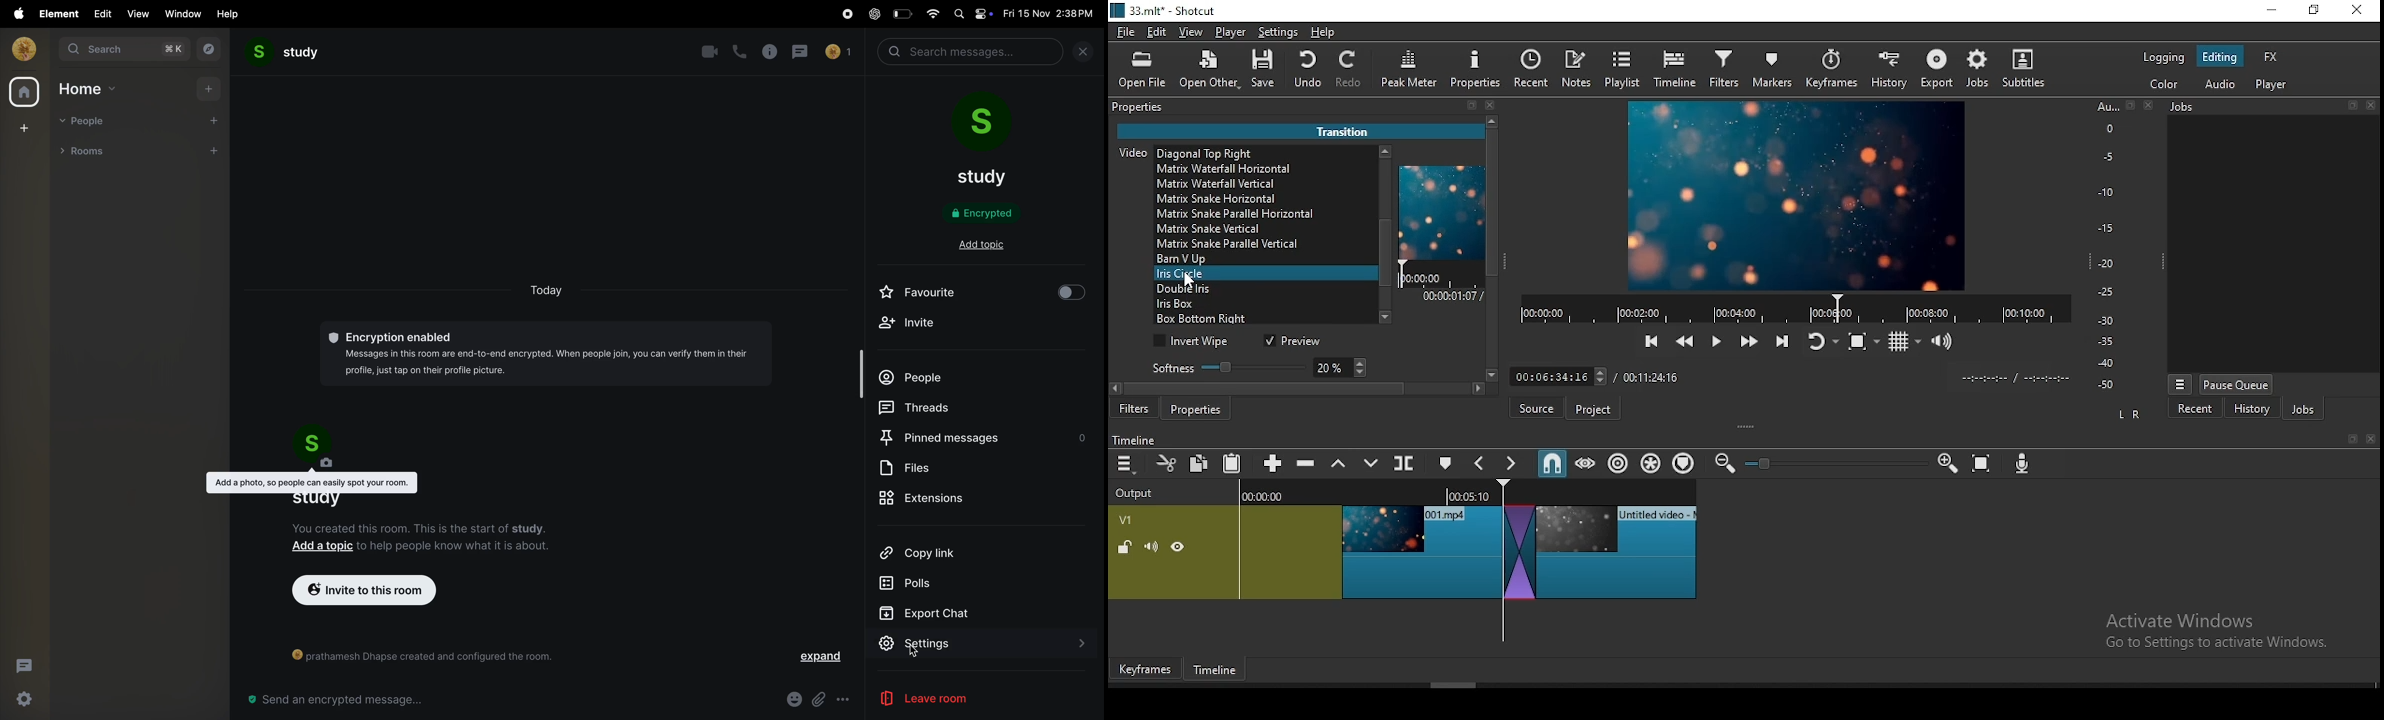 The image size is (2408, 728). What do you see at coordinates (361, 592) in the screenshot?
I see `invite to room` at bounding box center [361, 592].